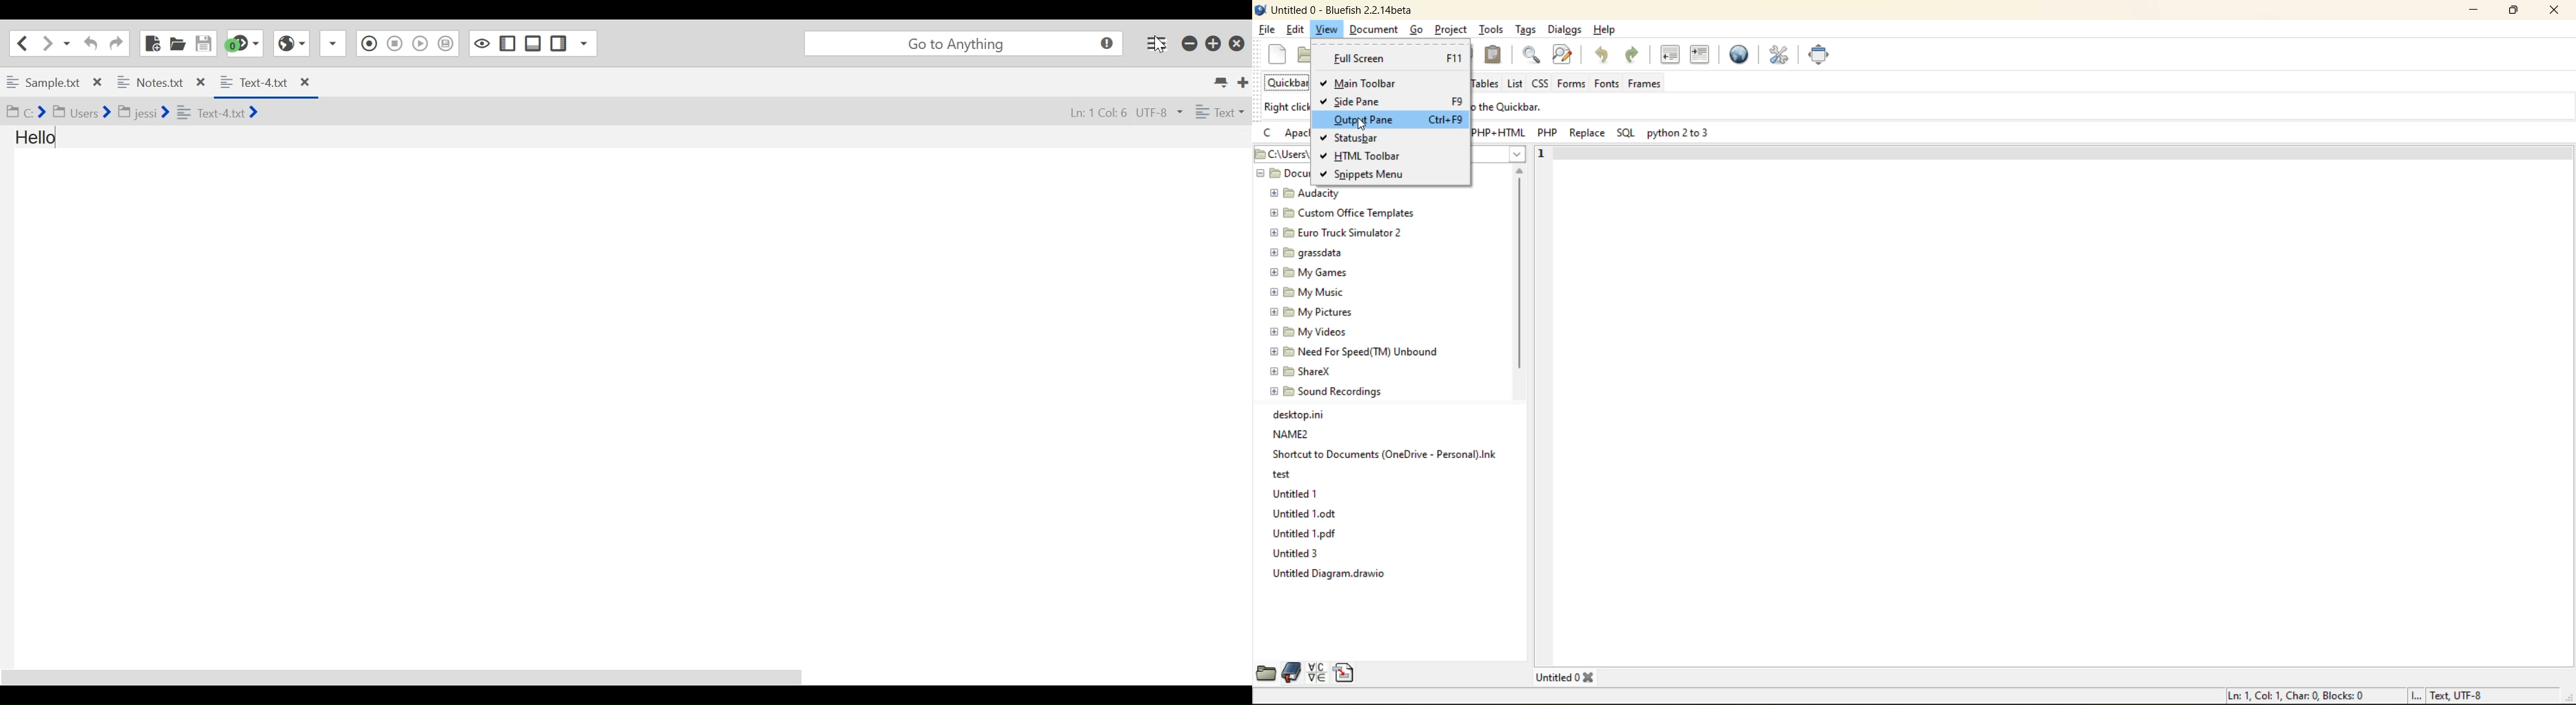 The width and height of the screenshot is (2576, 728). What do you see at coordinates (1362, 103) in the screenshot?
I see `side pane` at bounding box center [1362, 103].